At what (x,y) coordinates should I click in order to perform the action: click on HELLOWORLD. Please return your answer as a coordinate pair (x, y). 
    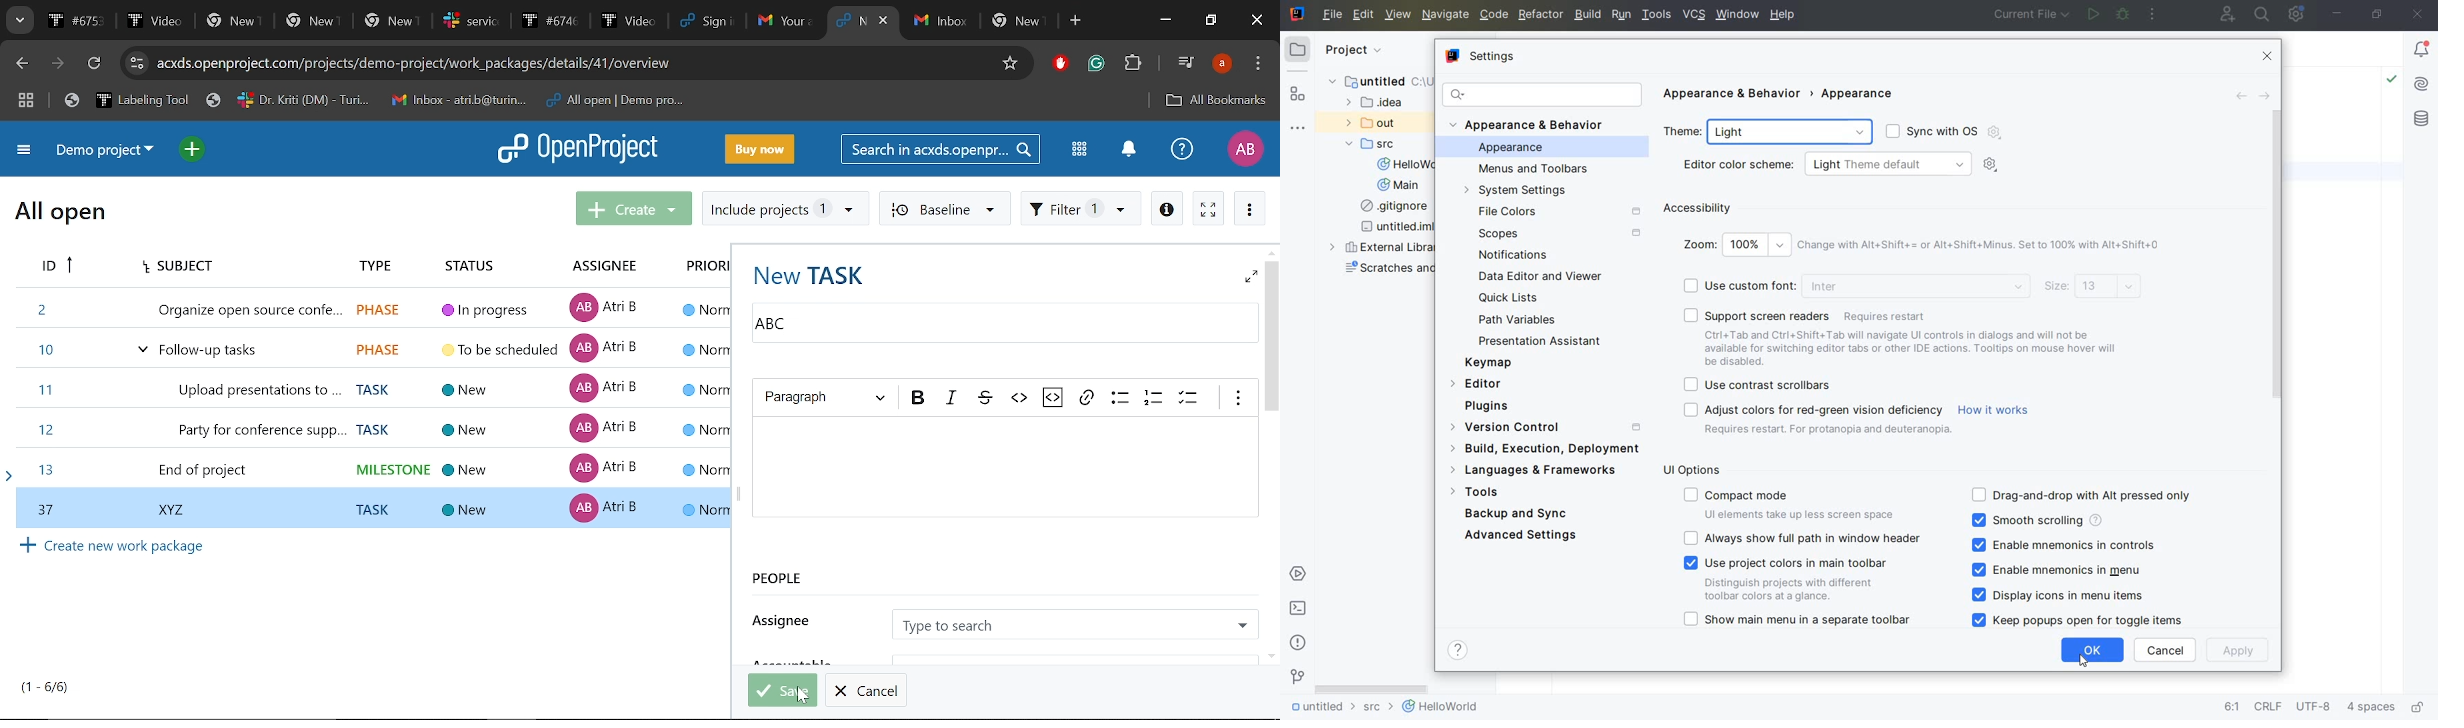
    Looking at the image, I should click on (1409, 165).